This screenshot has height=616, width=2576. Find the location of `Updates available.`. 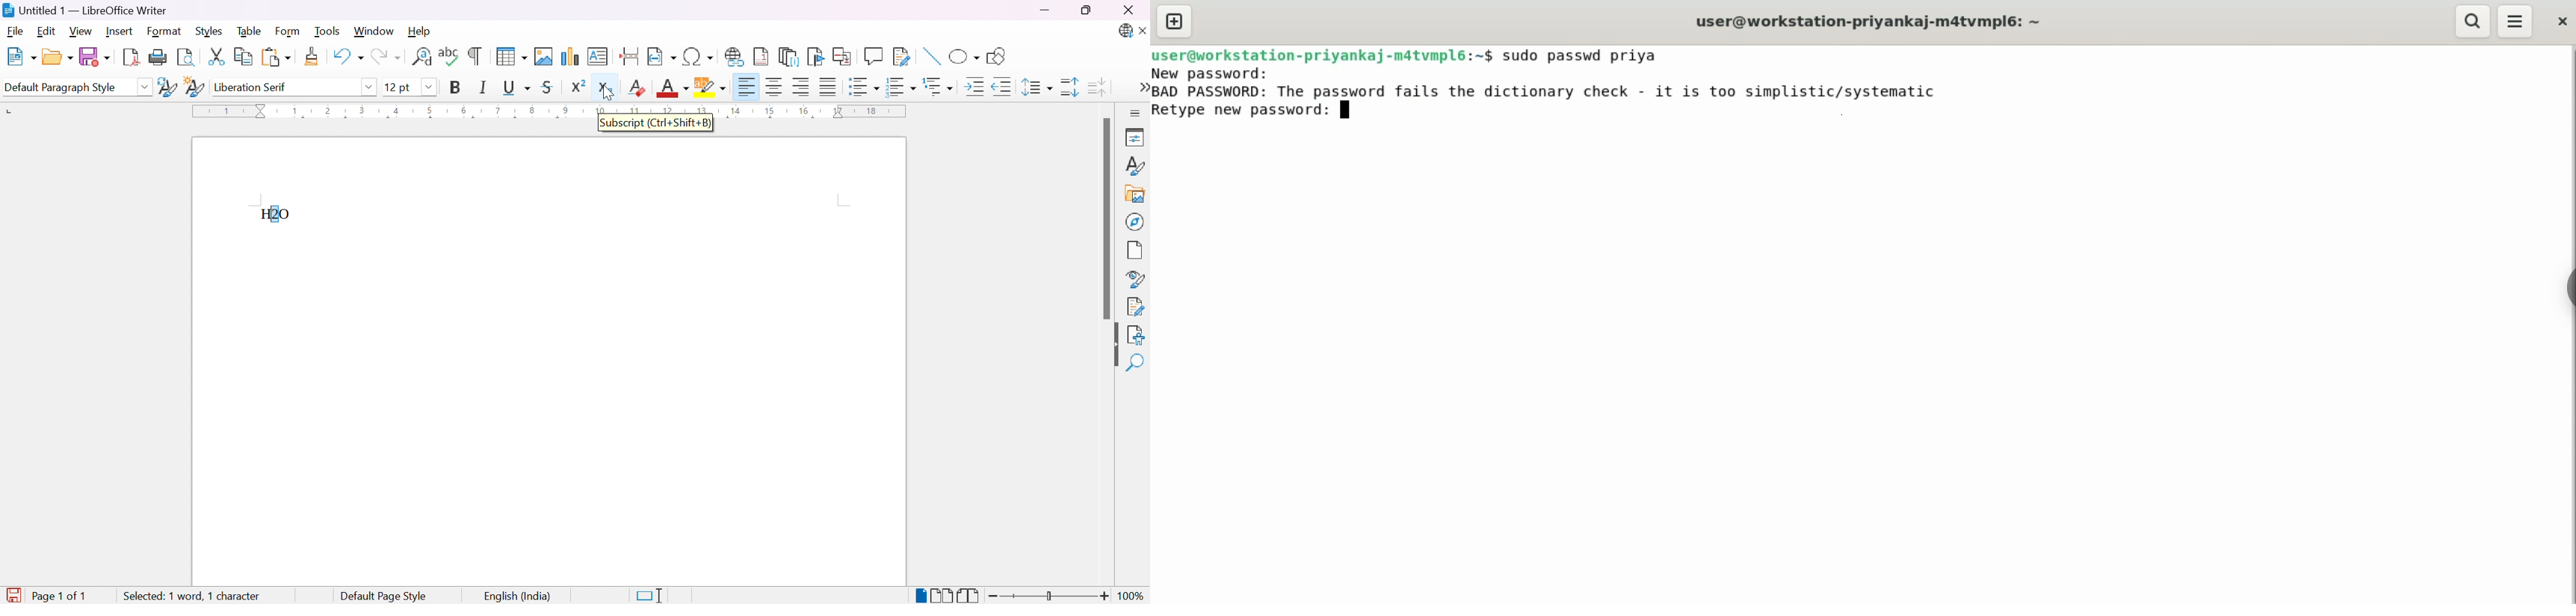

Updates available. is located at coordinates (1124, 31).